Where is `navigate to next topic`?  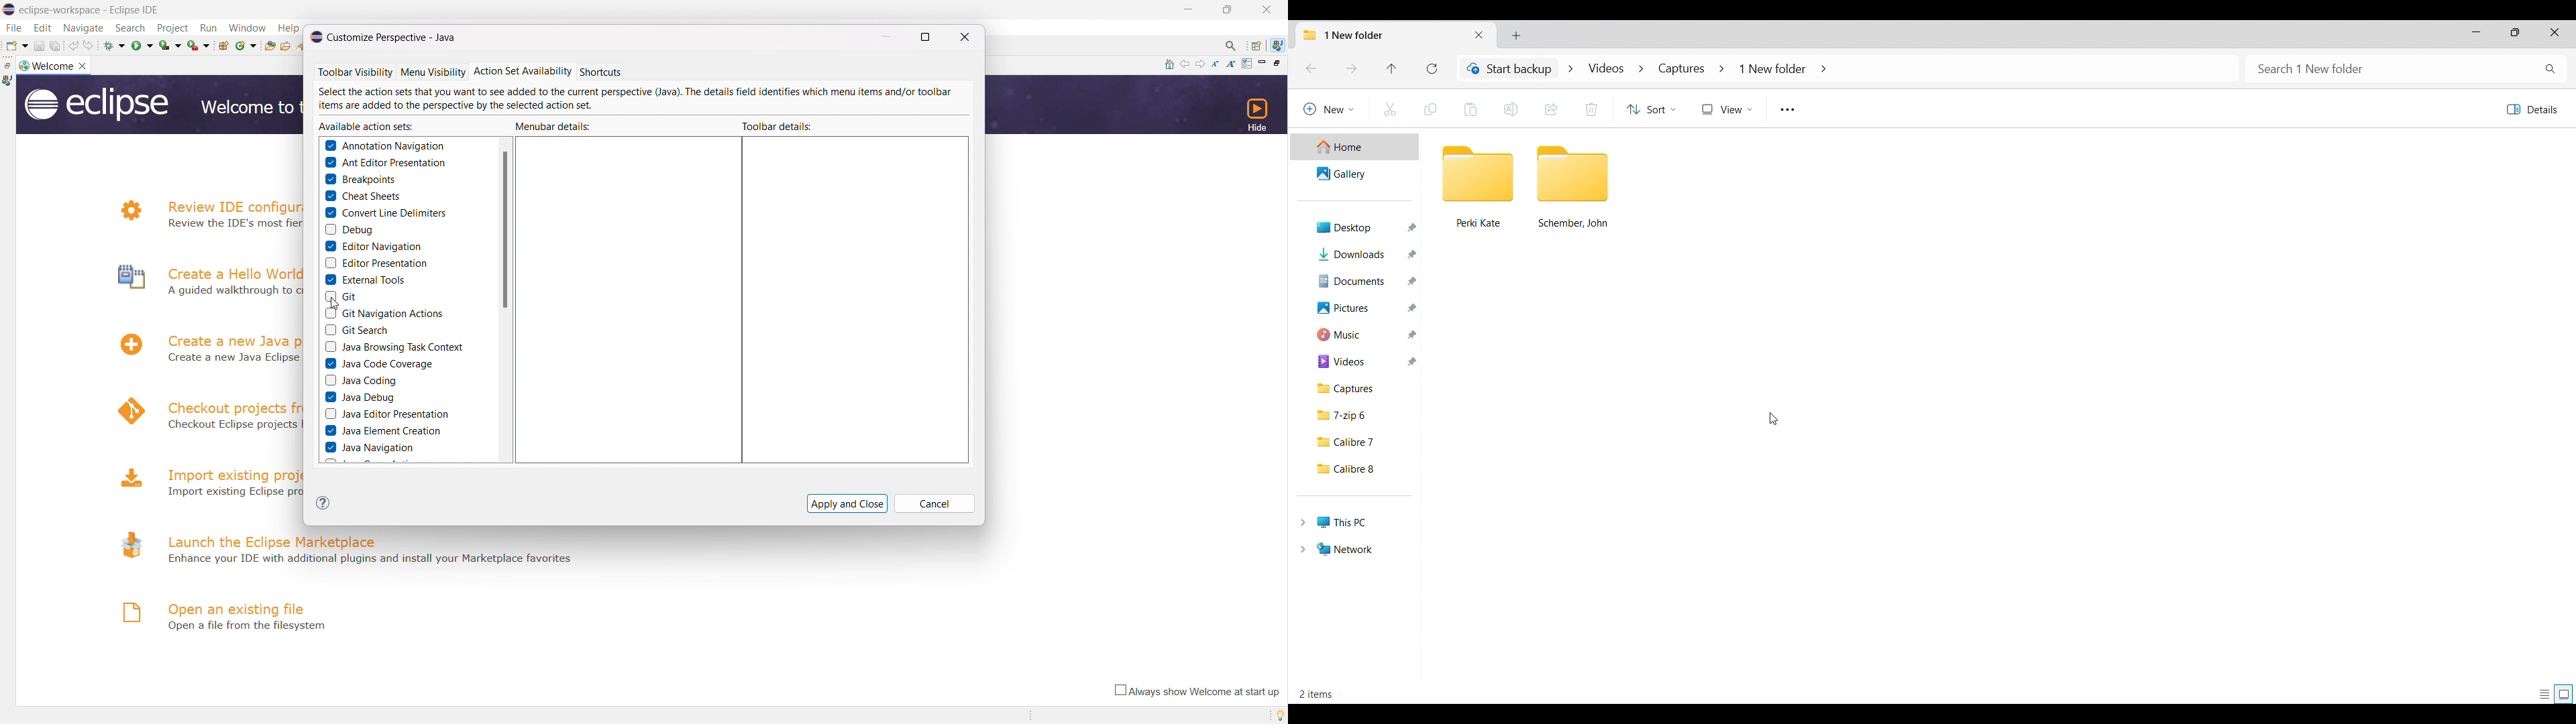
navigate to next topic is located at coordinates (1201, 64).